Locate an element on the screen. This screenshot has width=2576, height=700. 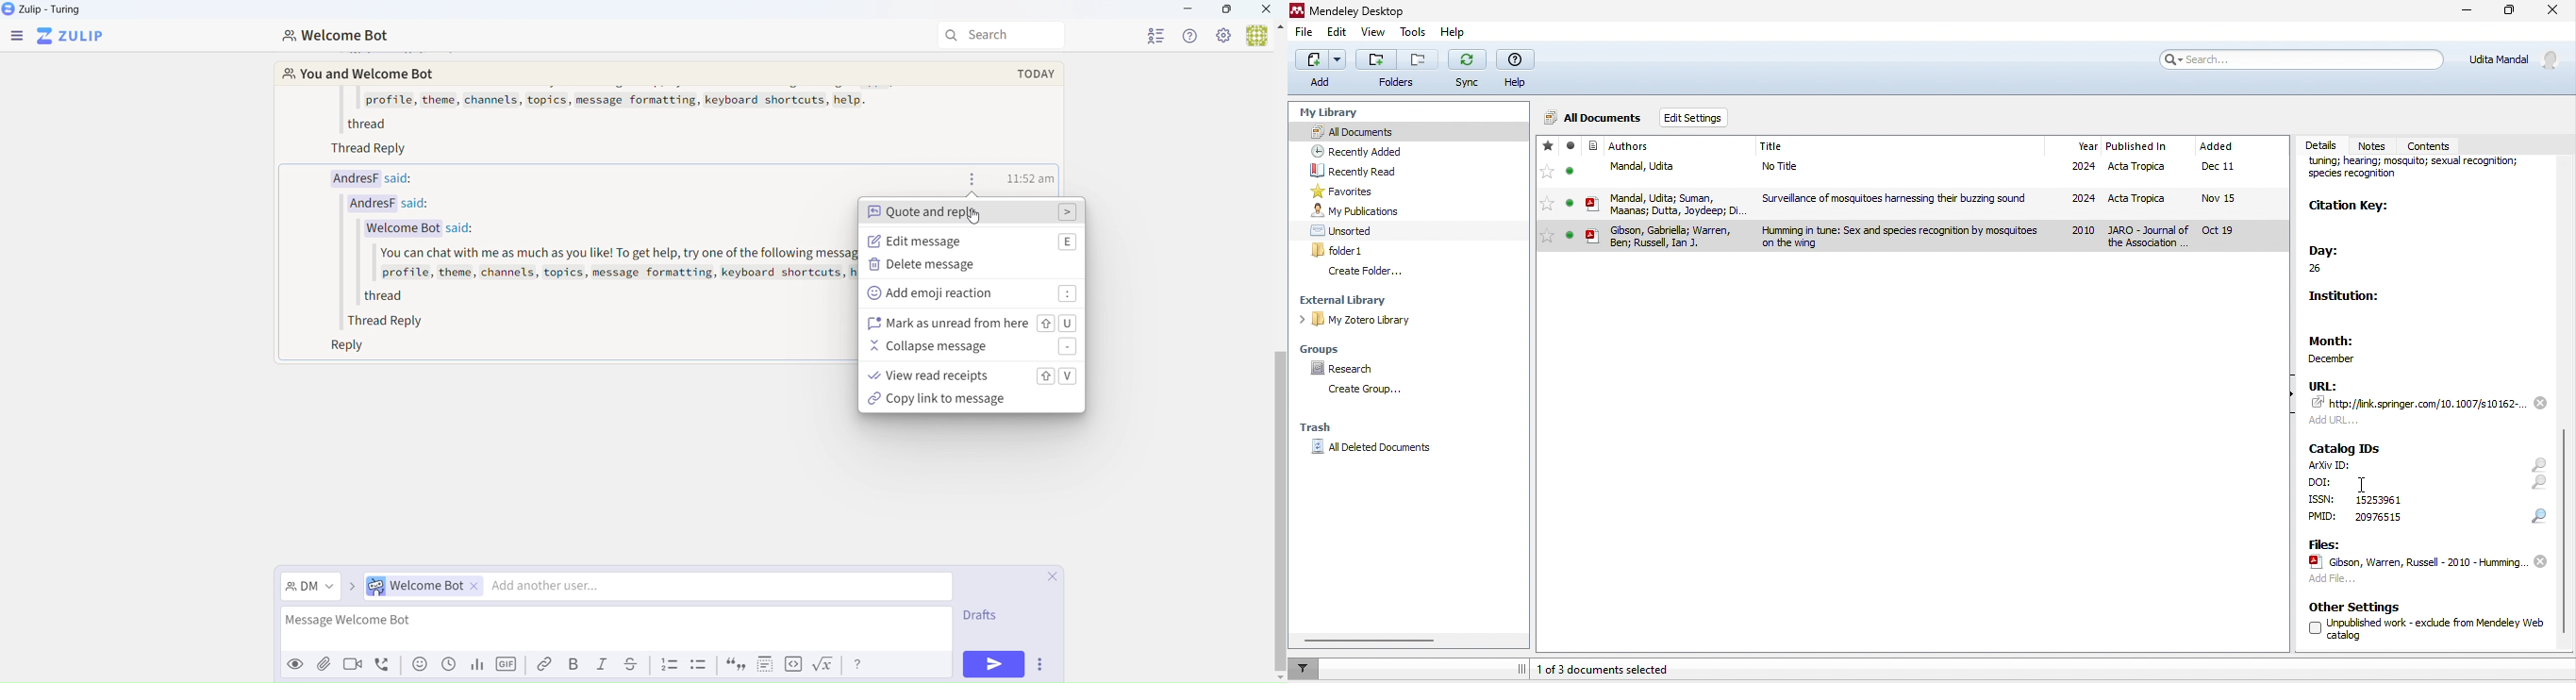
thread is located at coordinates (382, 296).